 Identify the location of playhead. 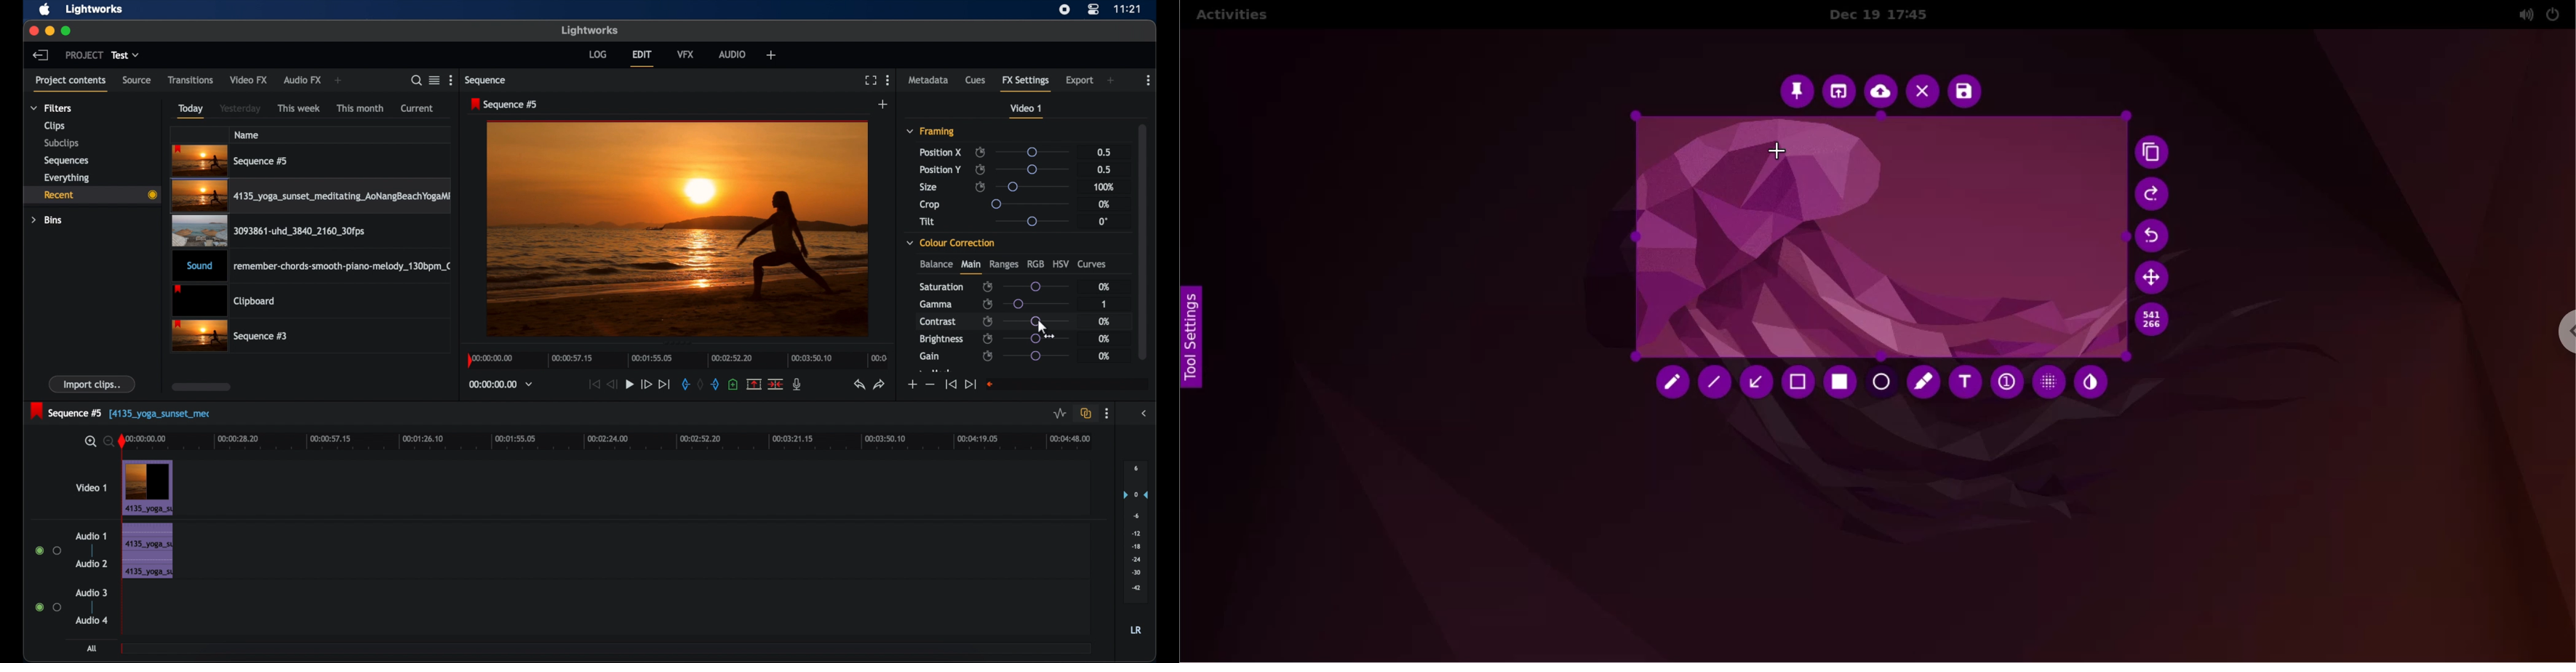
(122, 442).